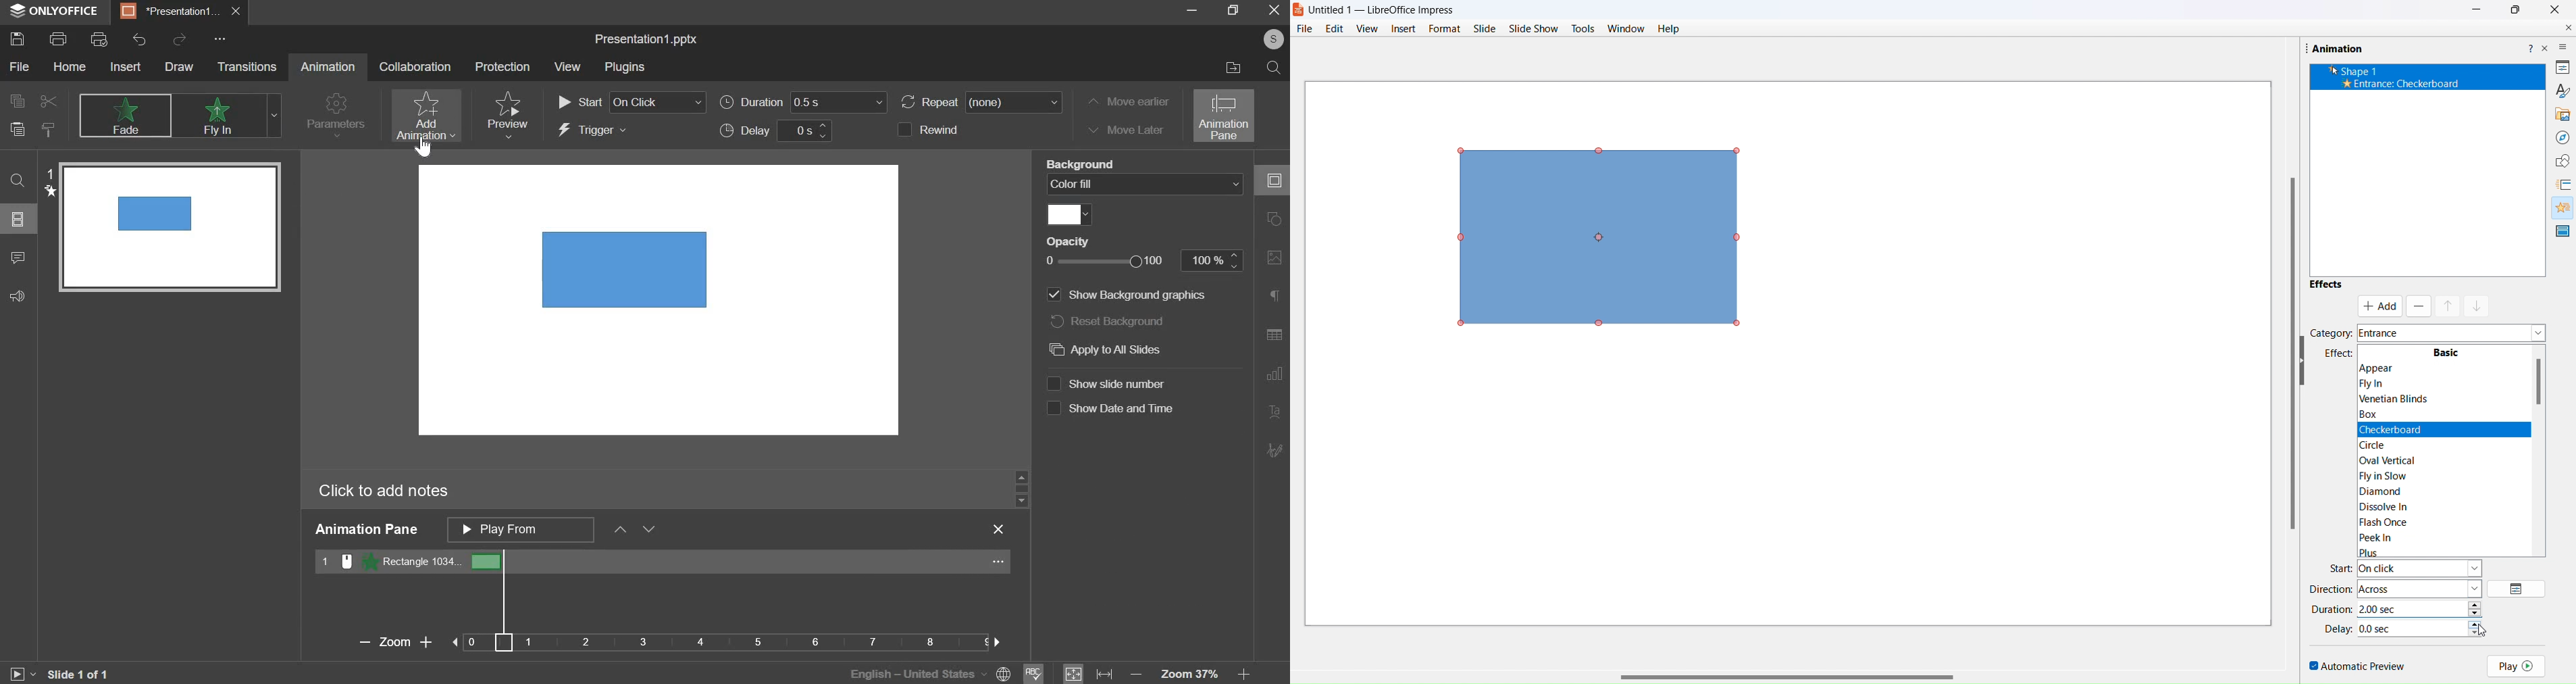 This screenshot has height=700, width=2576. What do you see at coordinates (338, 114) in the screenshot?
I see `parameters` at bounding box center [338, 114].